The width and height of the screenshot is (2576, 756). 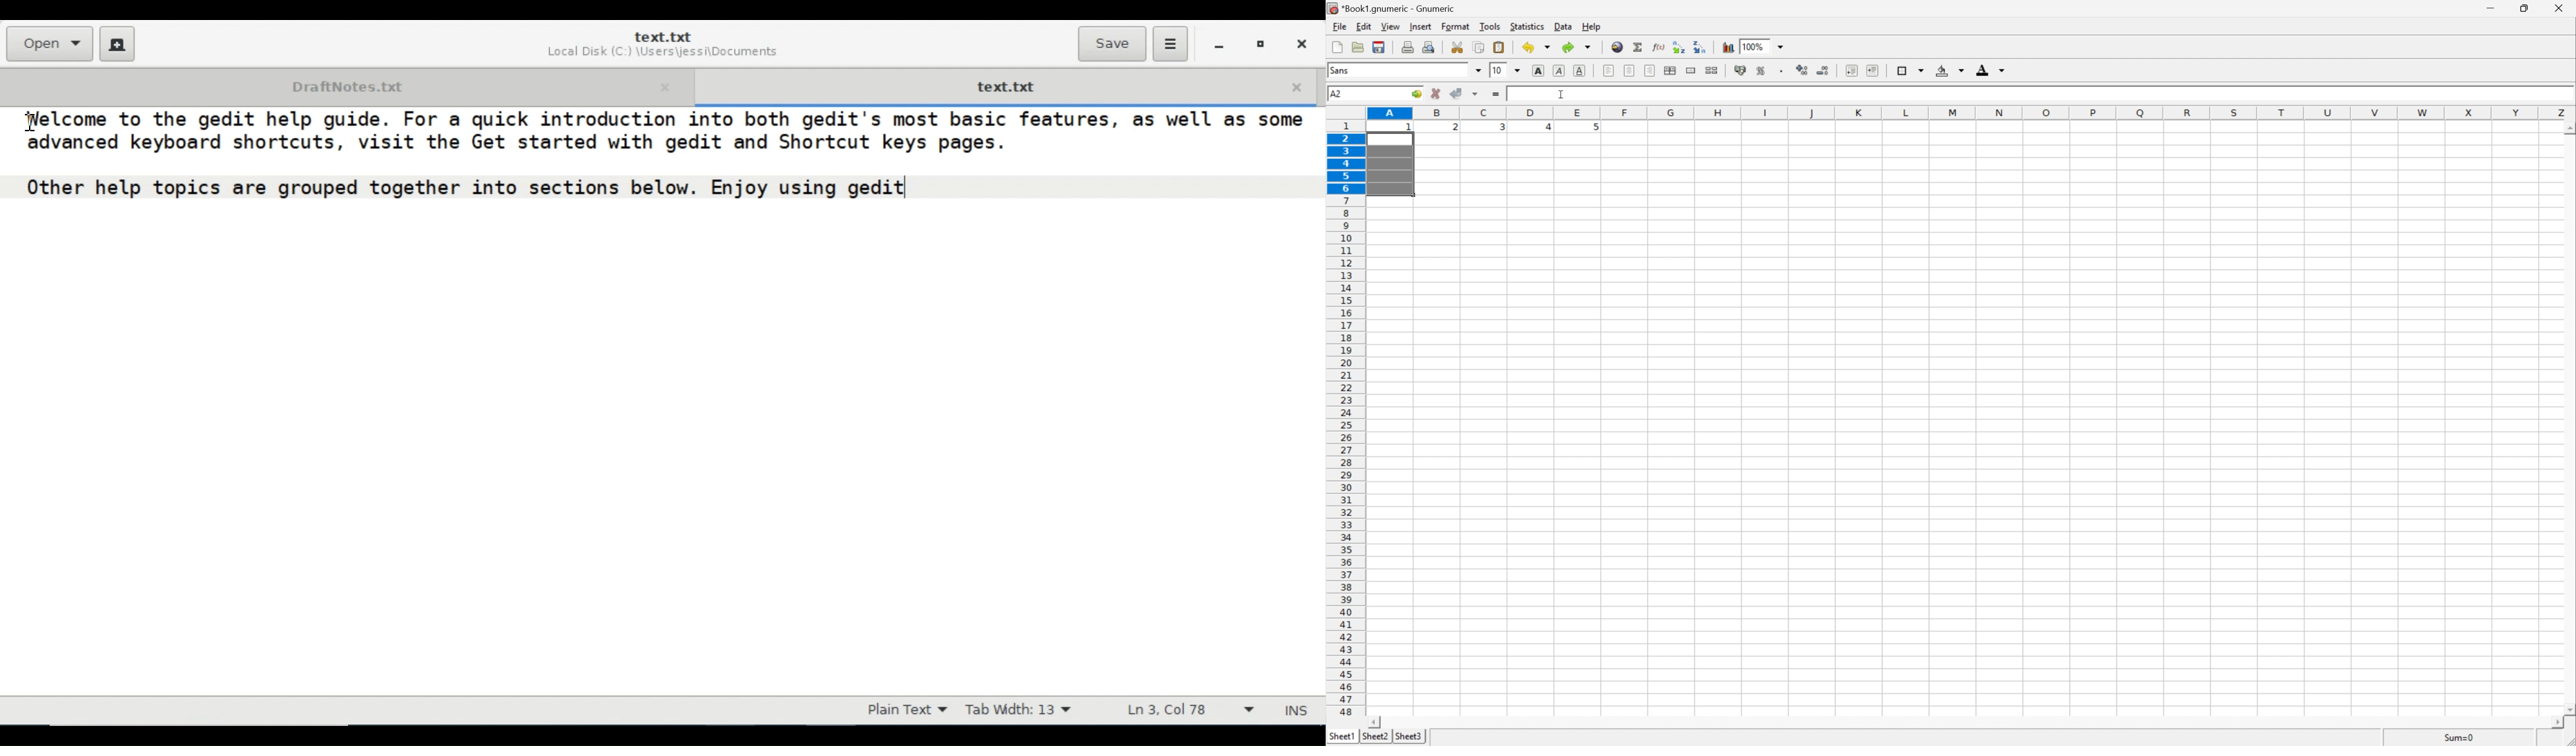 I want to click on decrease indent, so click(x=1852, y=71).